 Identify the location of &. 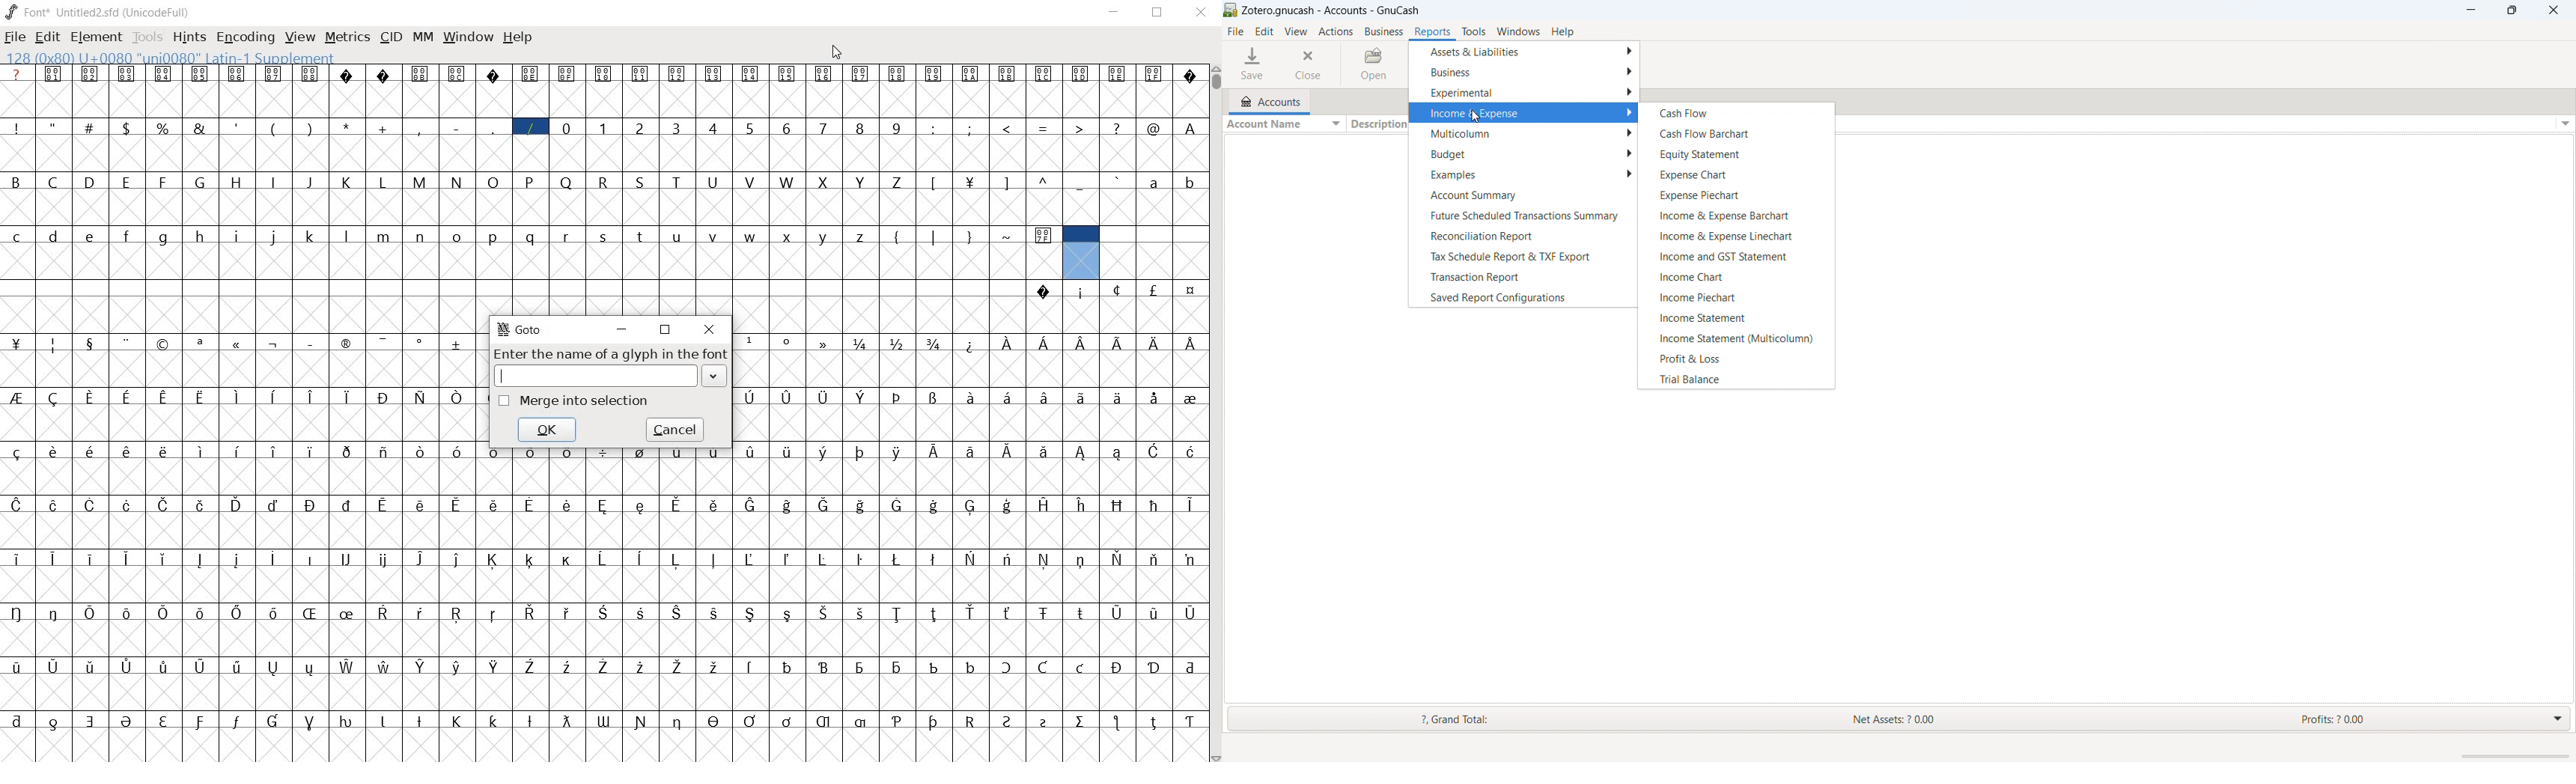
(201, 128).